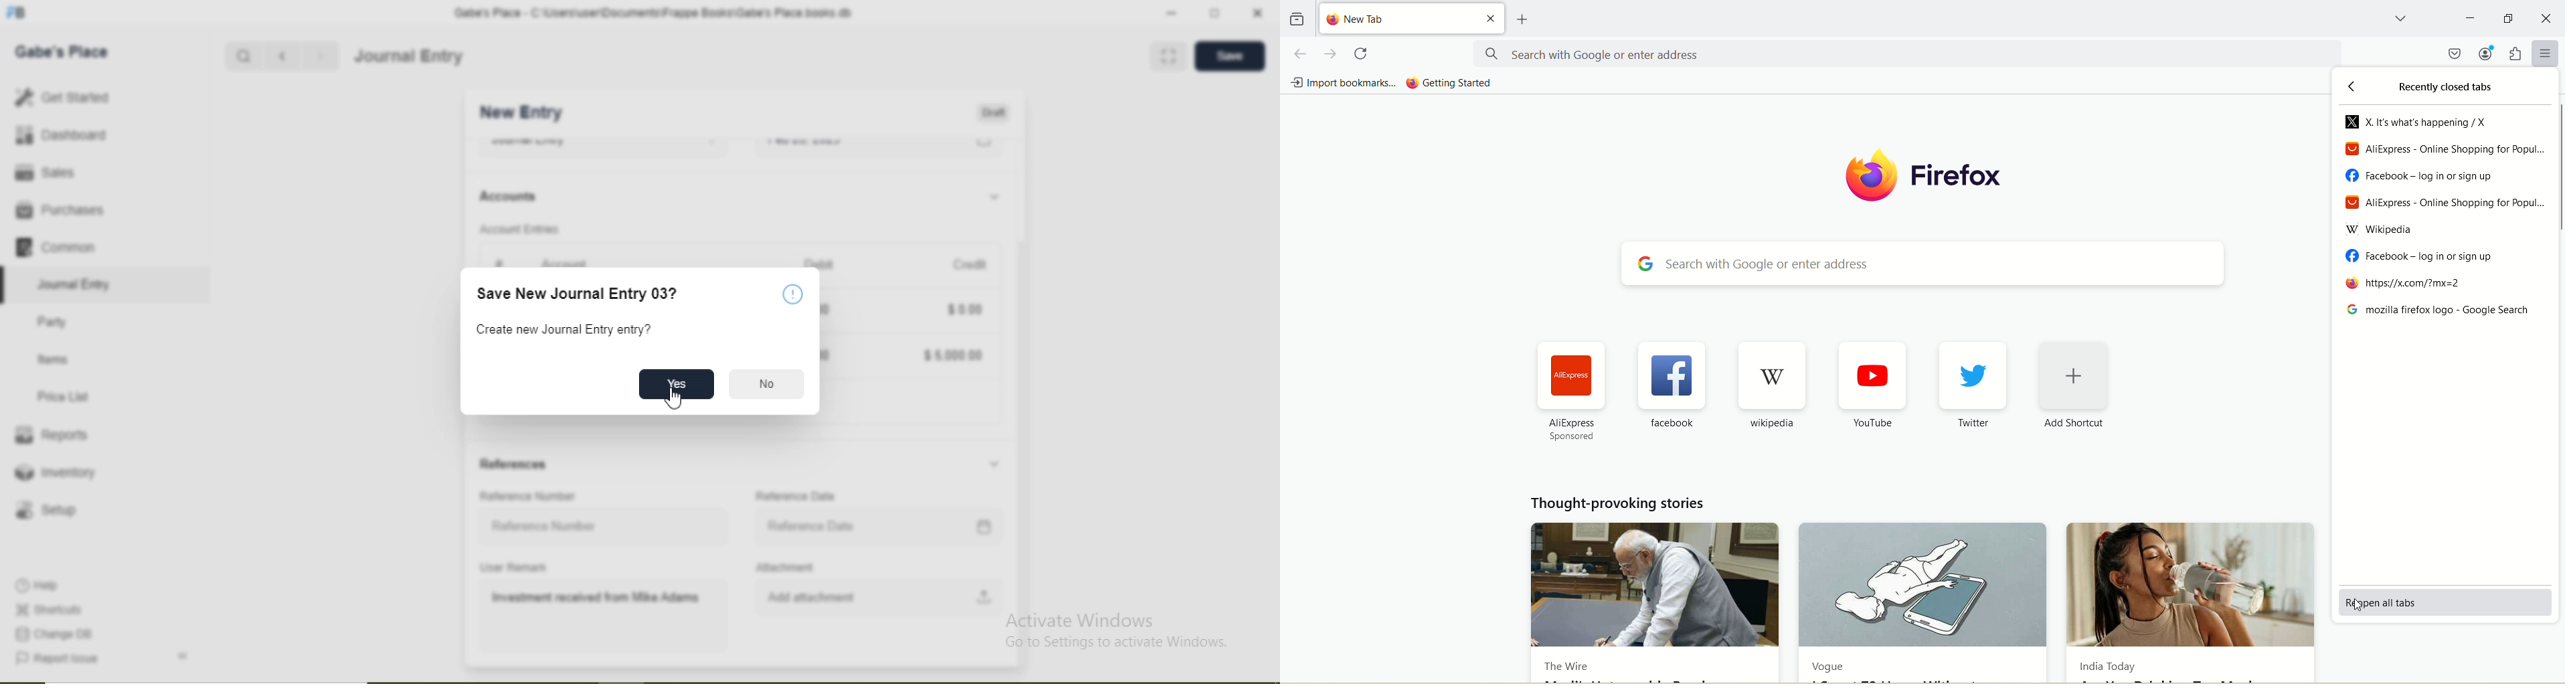 The width and height of the screenshot is (2576, 700). I want to click on close, so click(2546, 17).